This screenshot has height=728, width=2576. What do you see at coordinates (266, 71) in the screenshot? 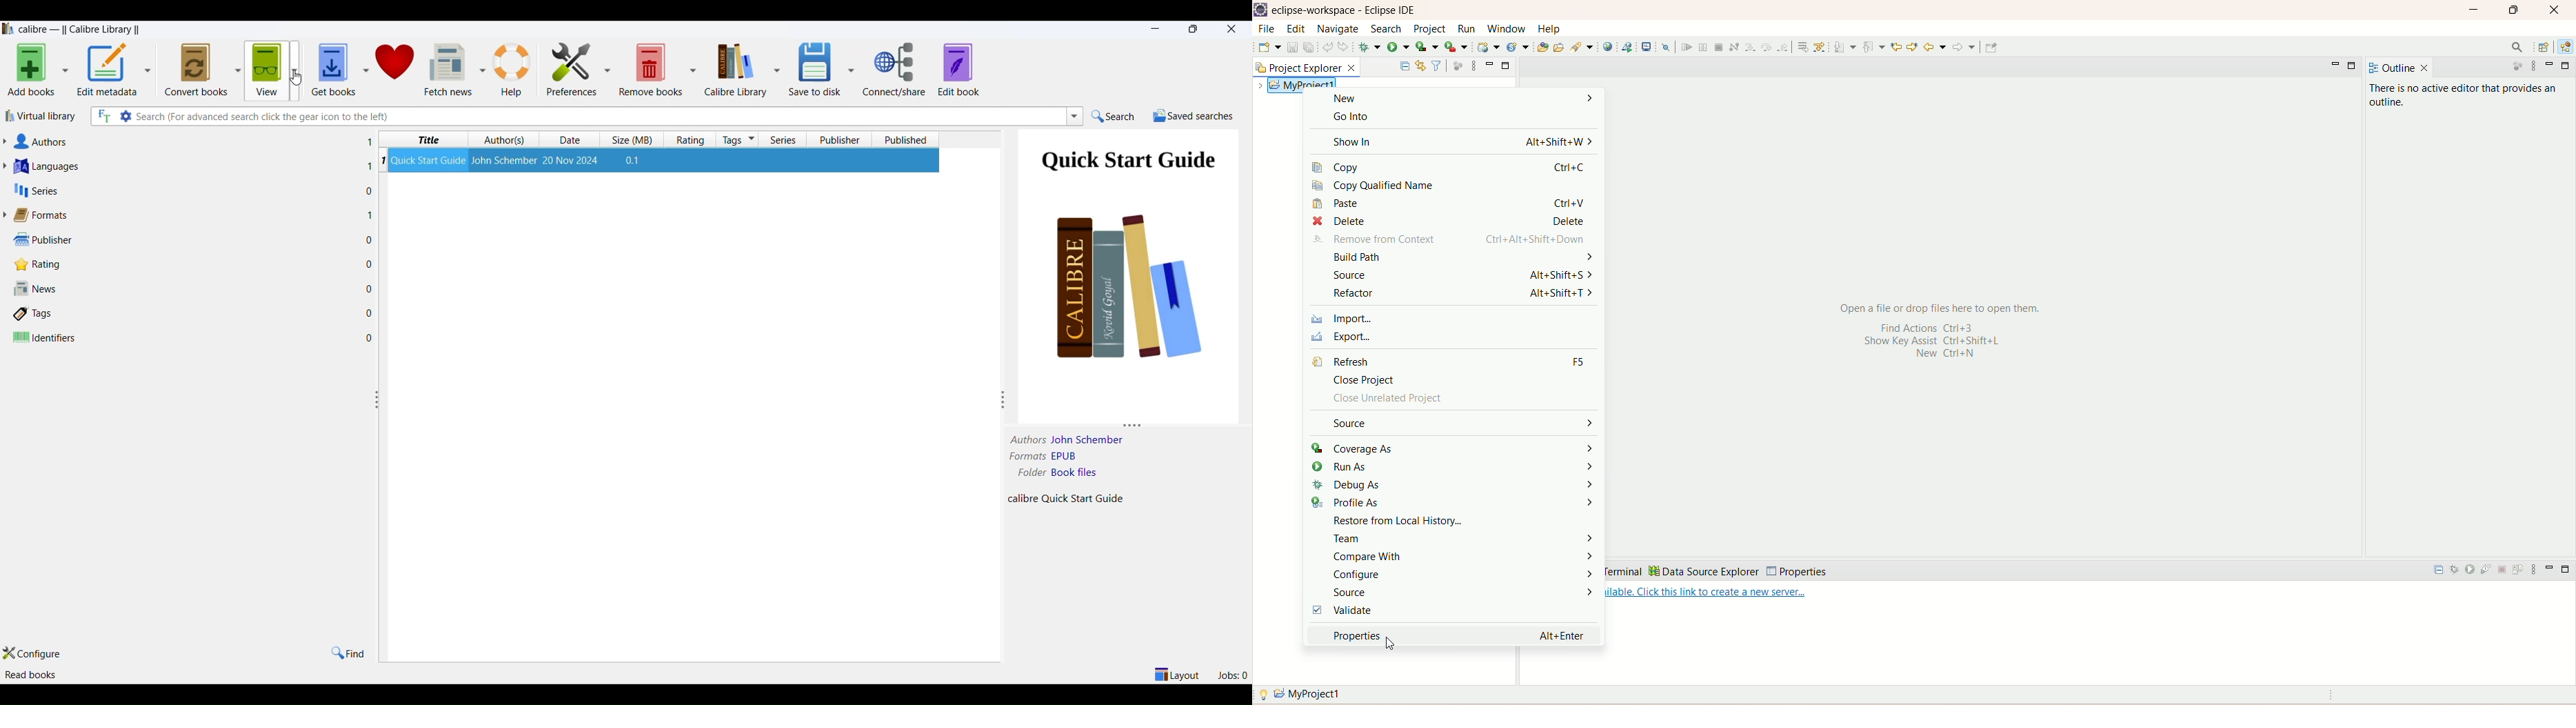
I see `view` at bounding box center [266, 71].